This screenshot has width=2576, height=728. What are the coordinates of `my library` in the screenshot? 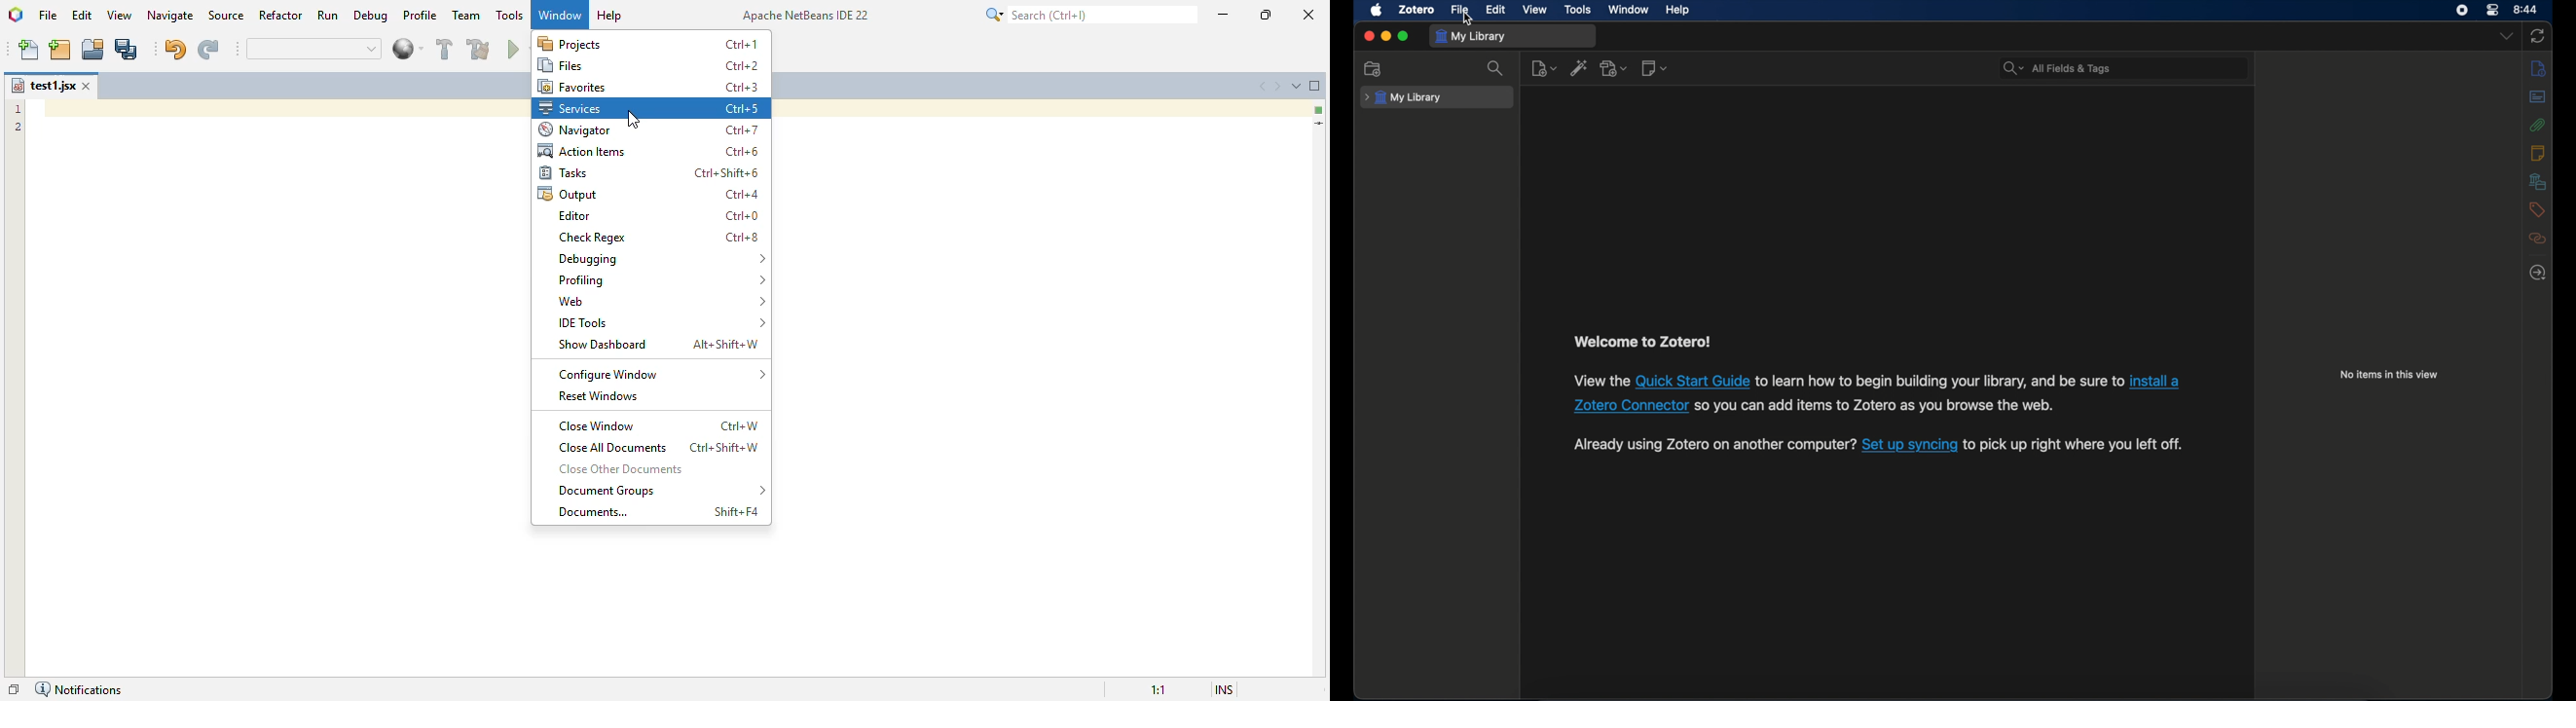 It's located at (1471, 36).